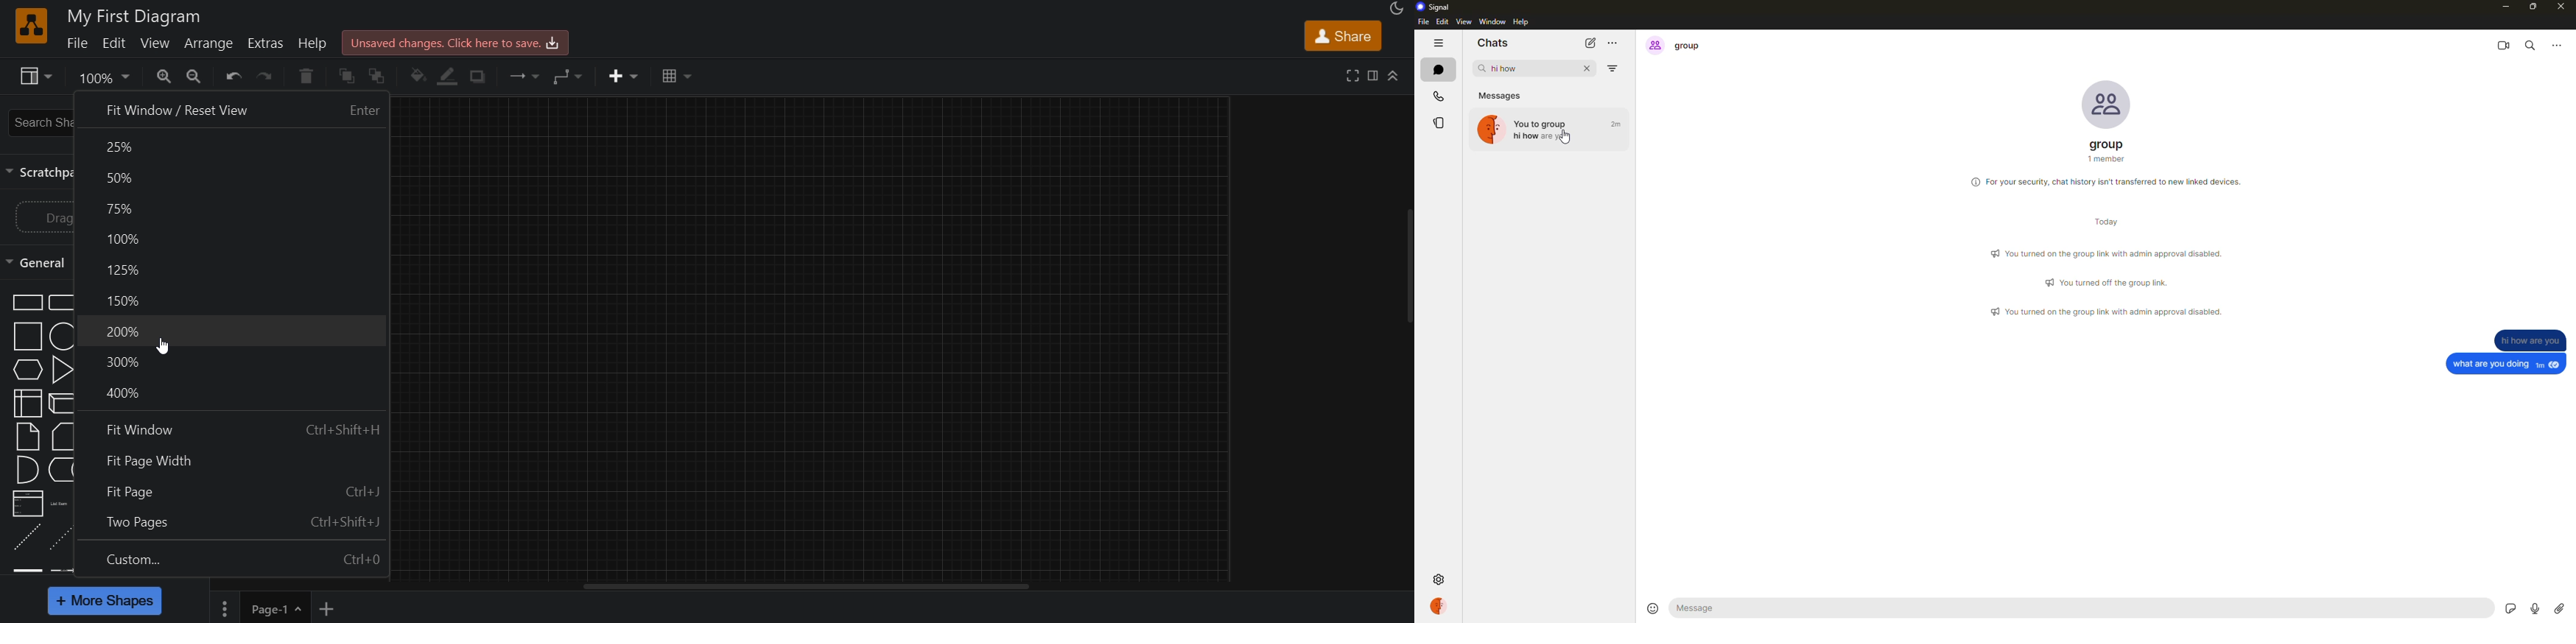  I want to click on insert, so click(623, 76).